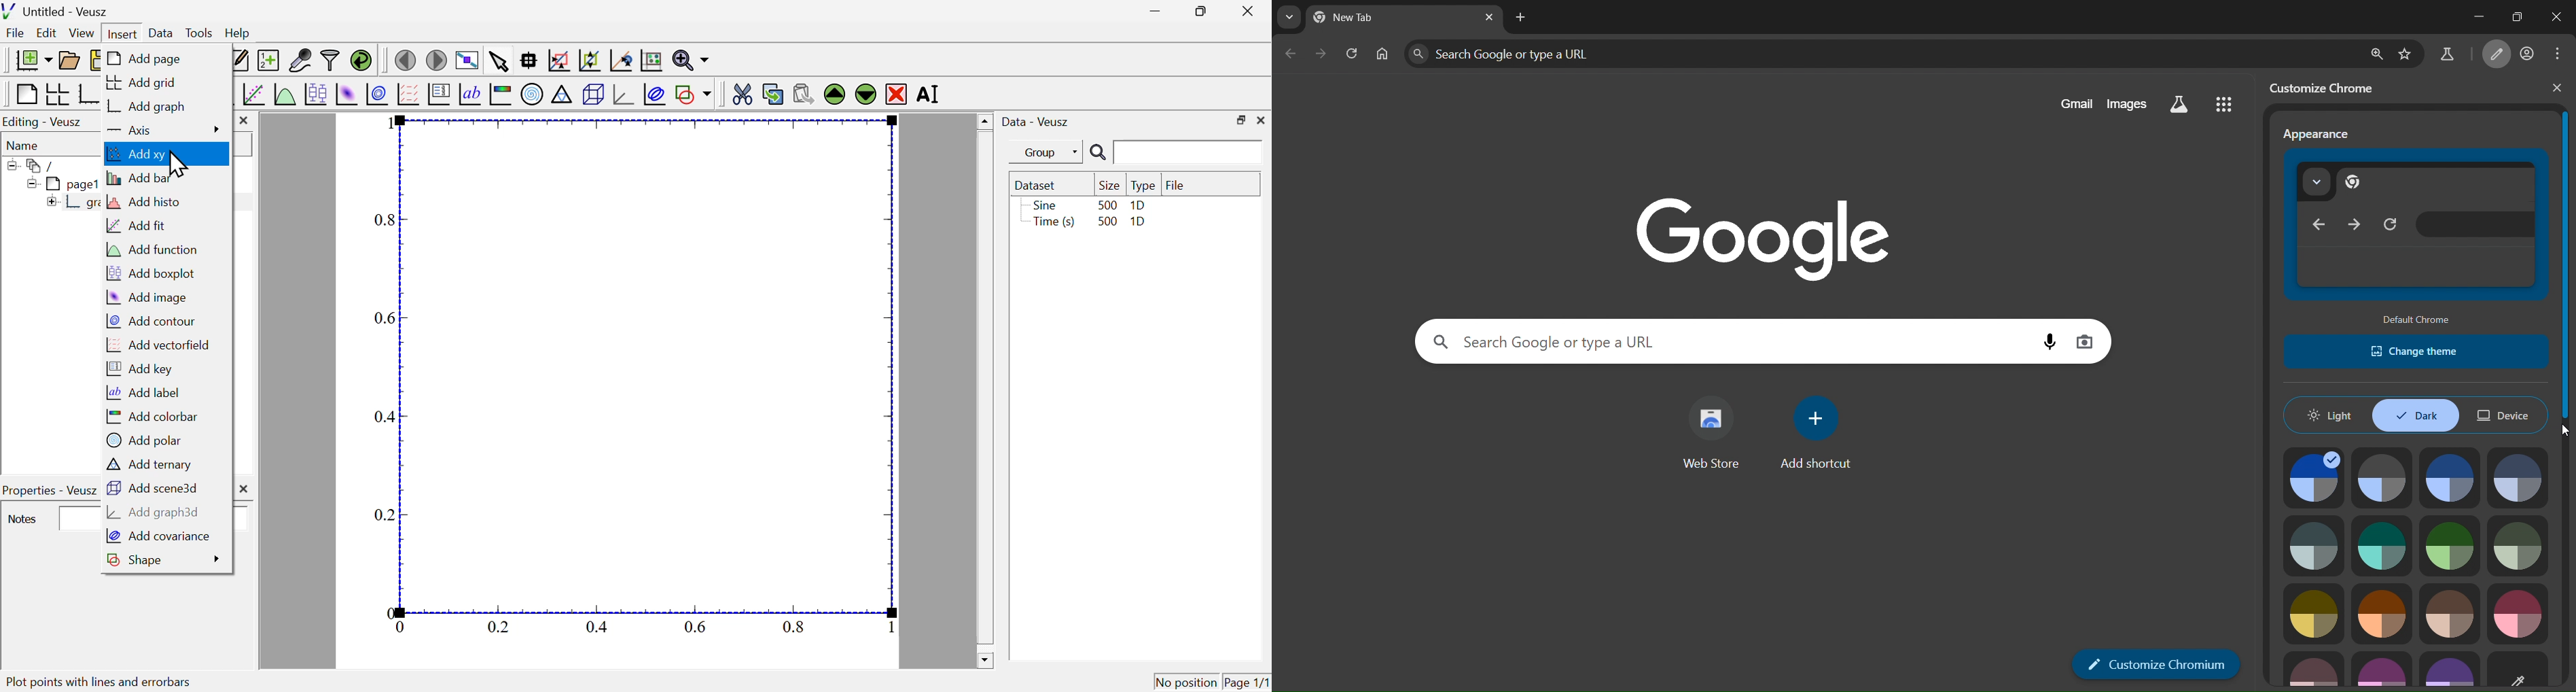  Describe the element at coordinates (252, 94) in the screenshot. I see `fit a function to data` at that location.